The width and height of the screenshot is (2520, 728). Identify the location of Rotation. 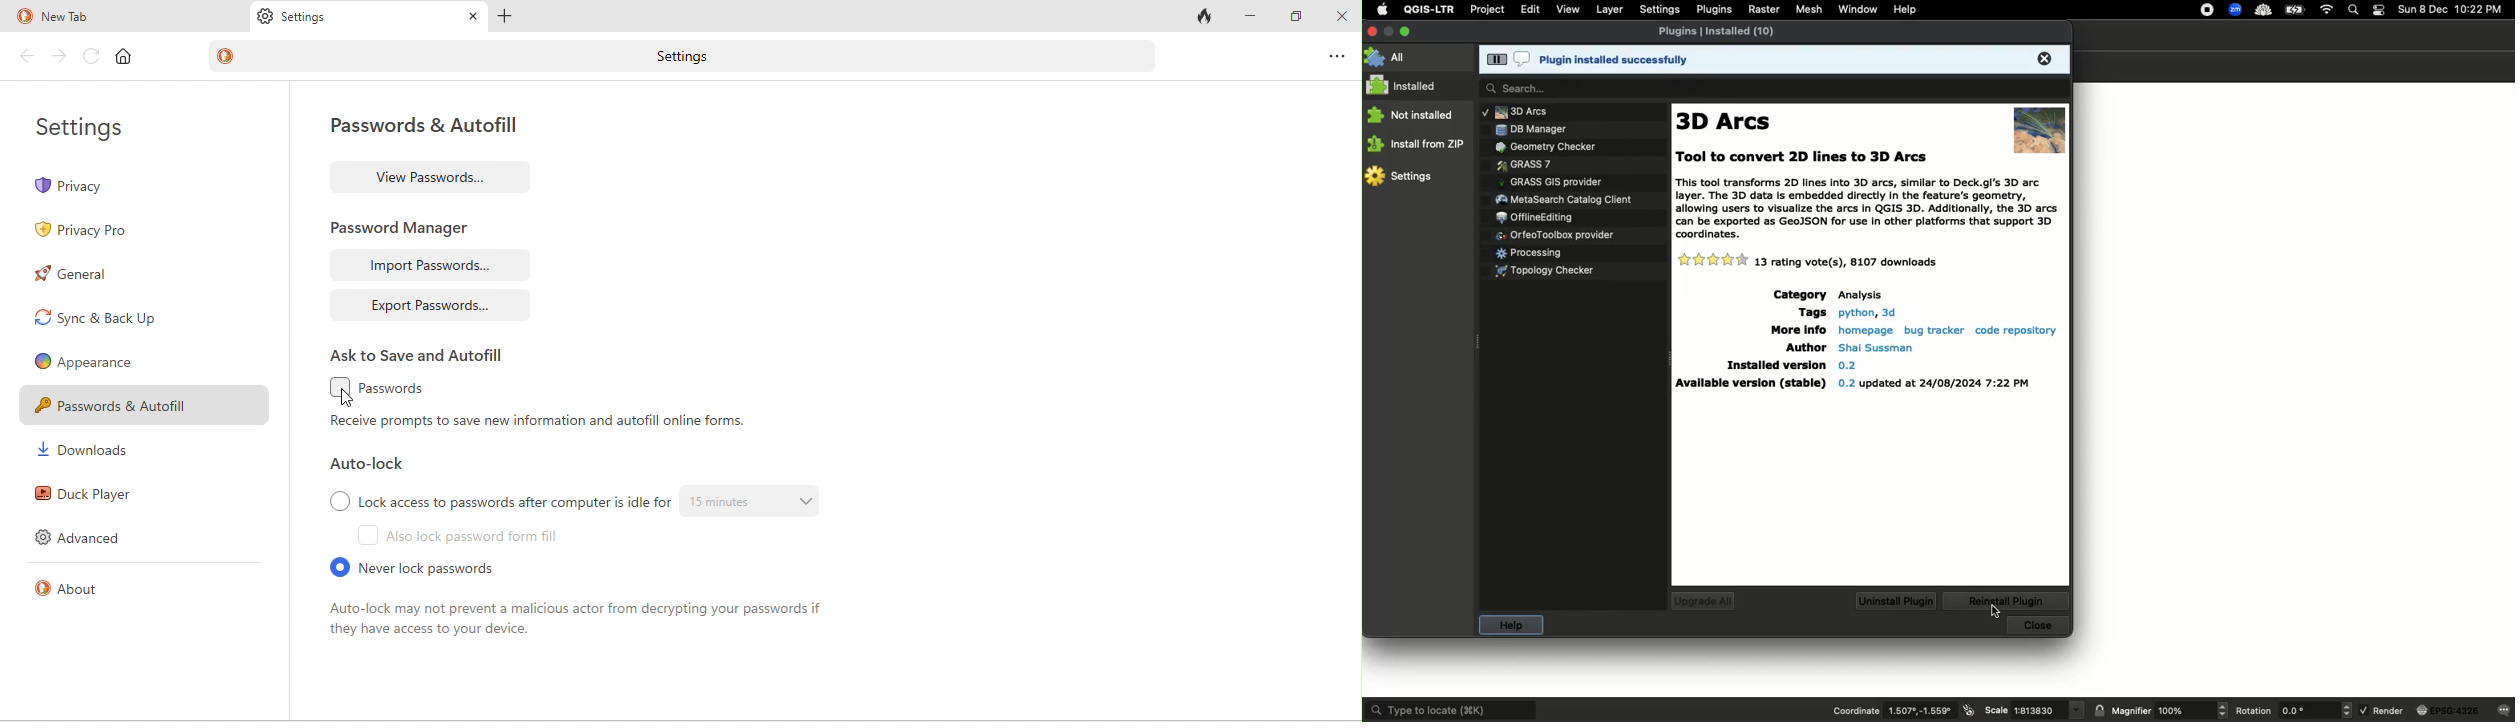
(2255, 711).